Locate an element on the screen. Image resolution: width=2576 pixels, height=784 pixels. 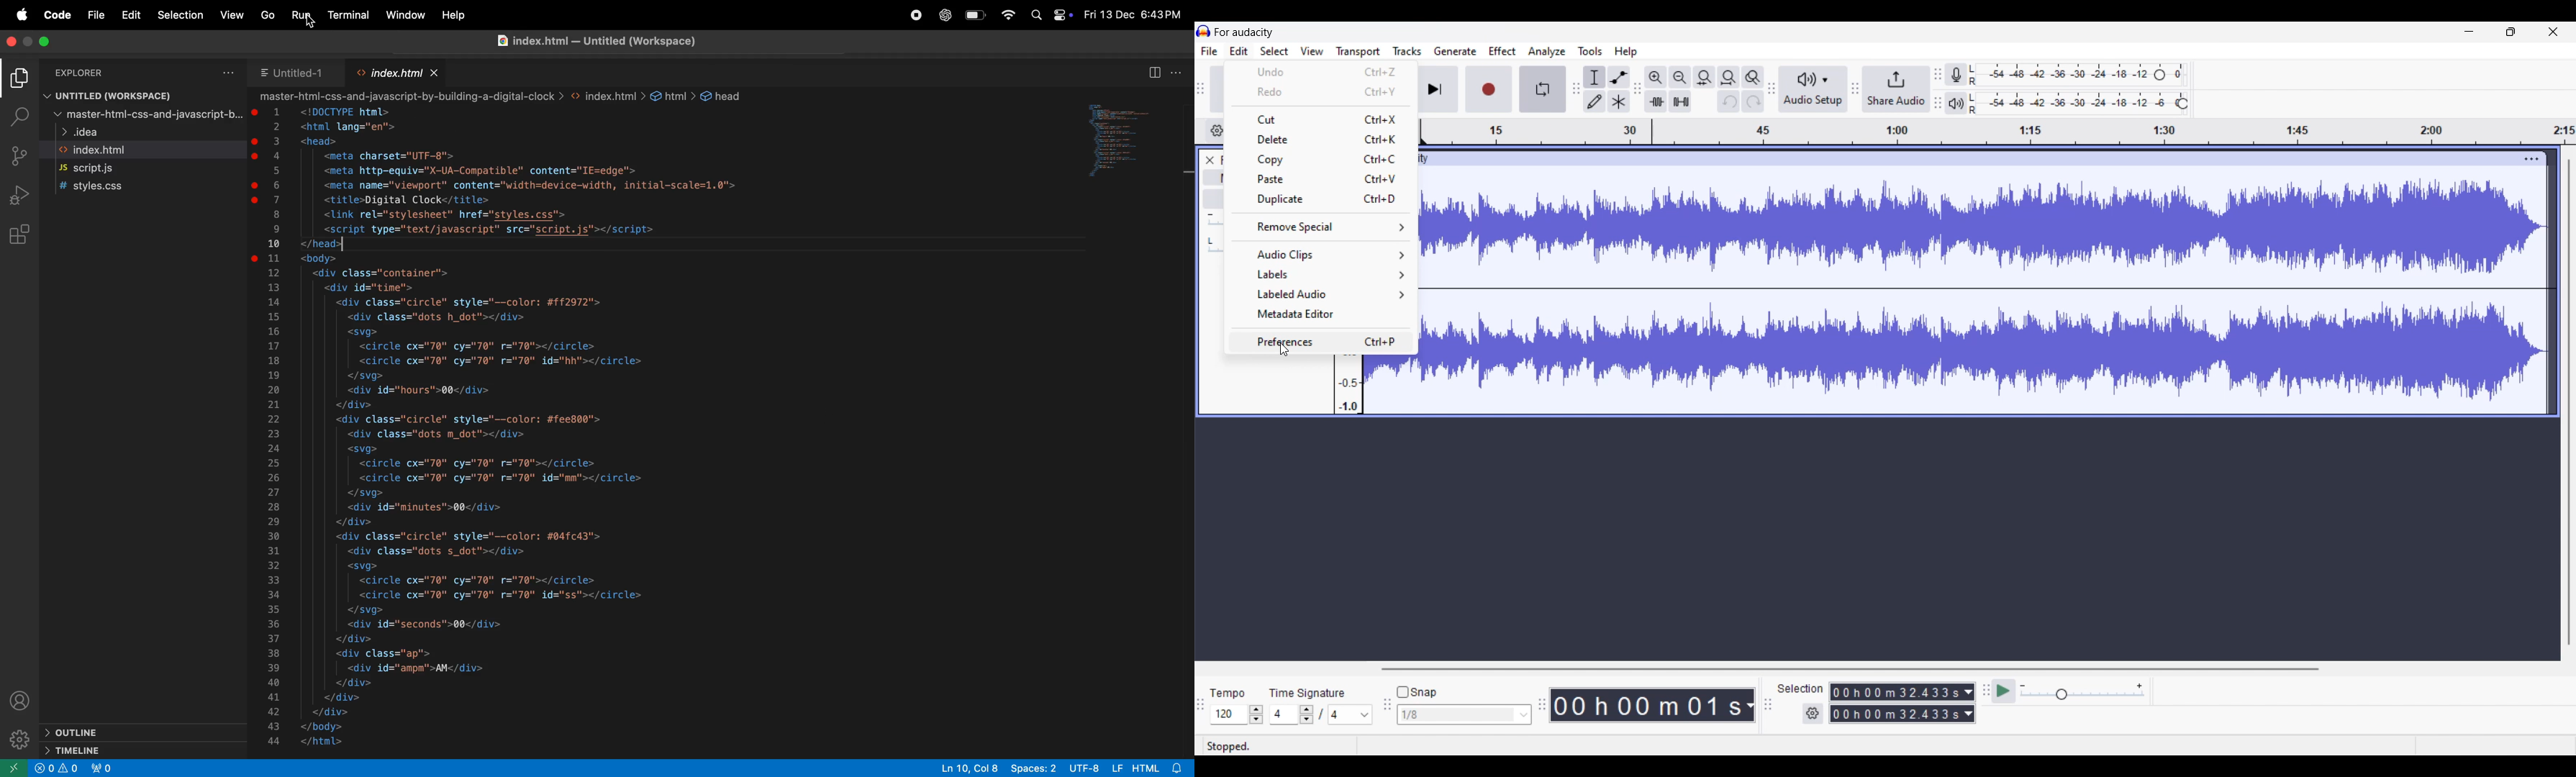
Minimize is located at coordinates (2470, 32).